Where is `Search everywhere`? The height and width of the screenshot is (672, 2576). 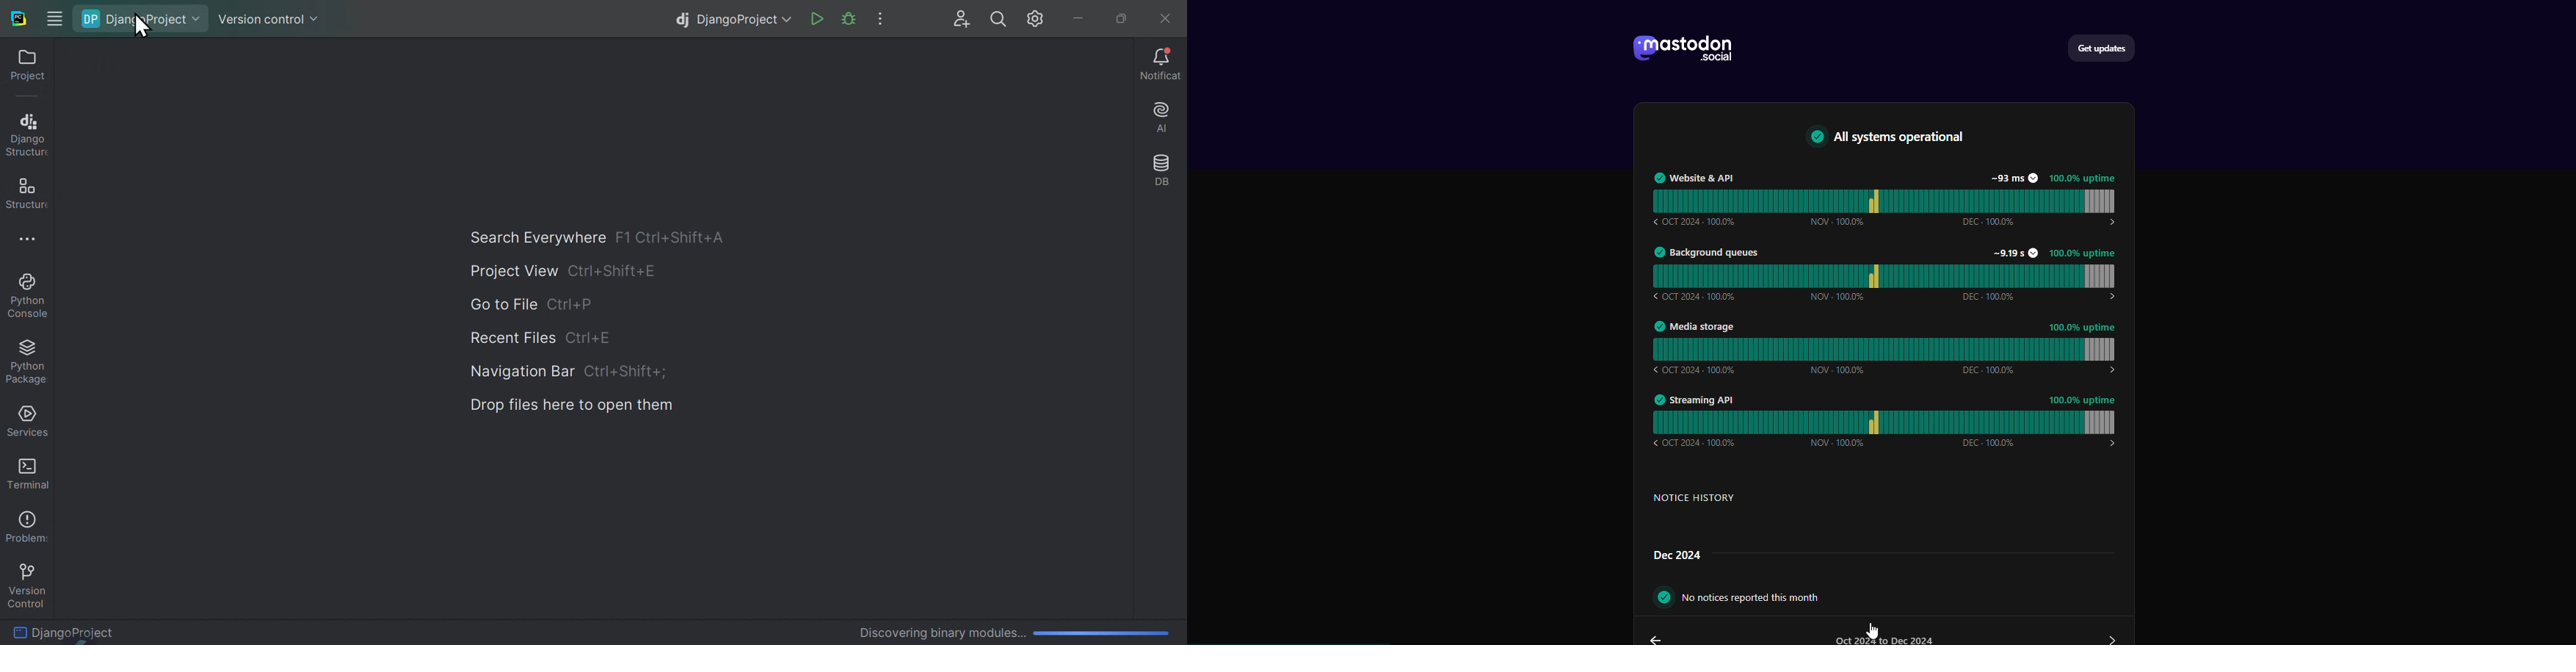
Search everywhere is located at coordinates (529, 233).